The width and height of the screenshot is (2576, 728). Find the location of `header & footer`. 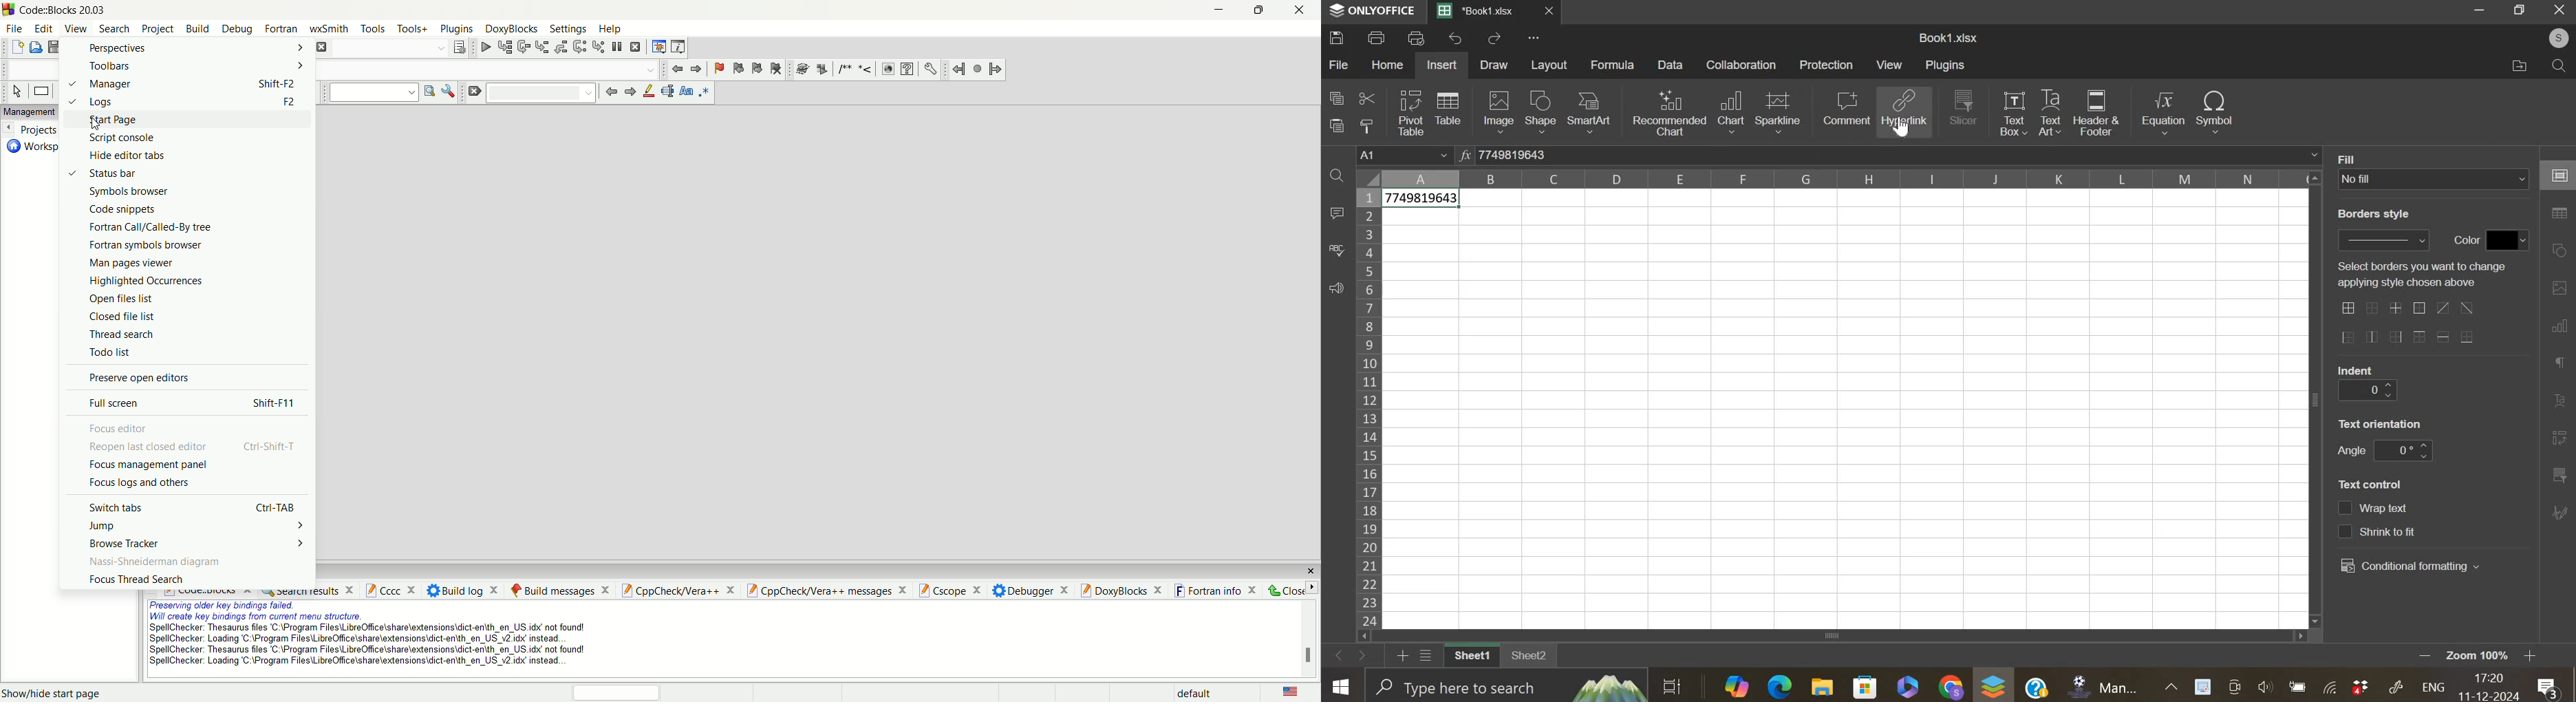

header & footer is located at coordinates (2096, 113).